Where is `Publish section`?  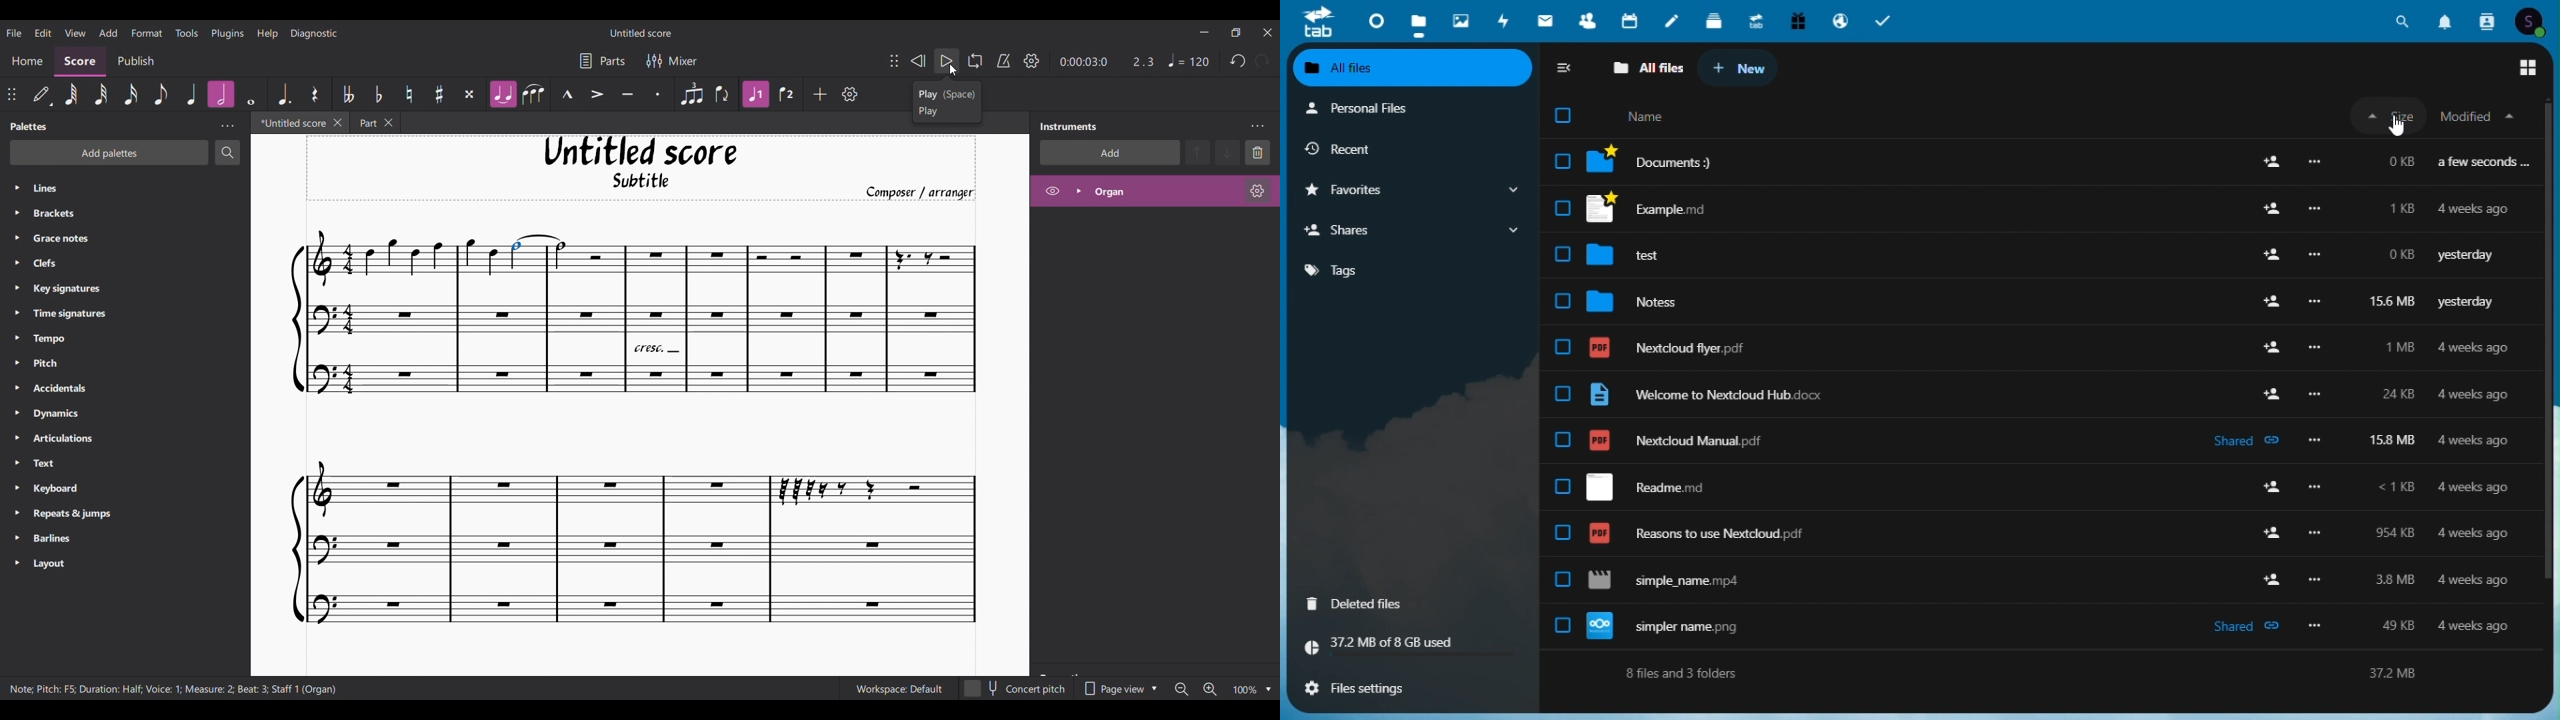 Publish section is located at coordinates (135, 62).